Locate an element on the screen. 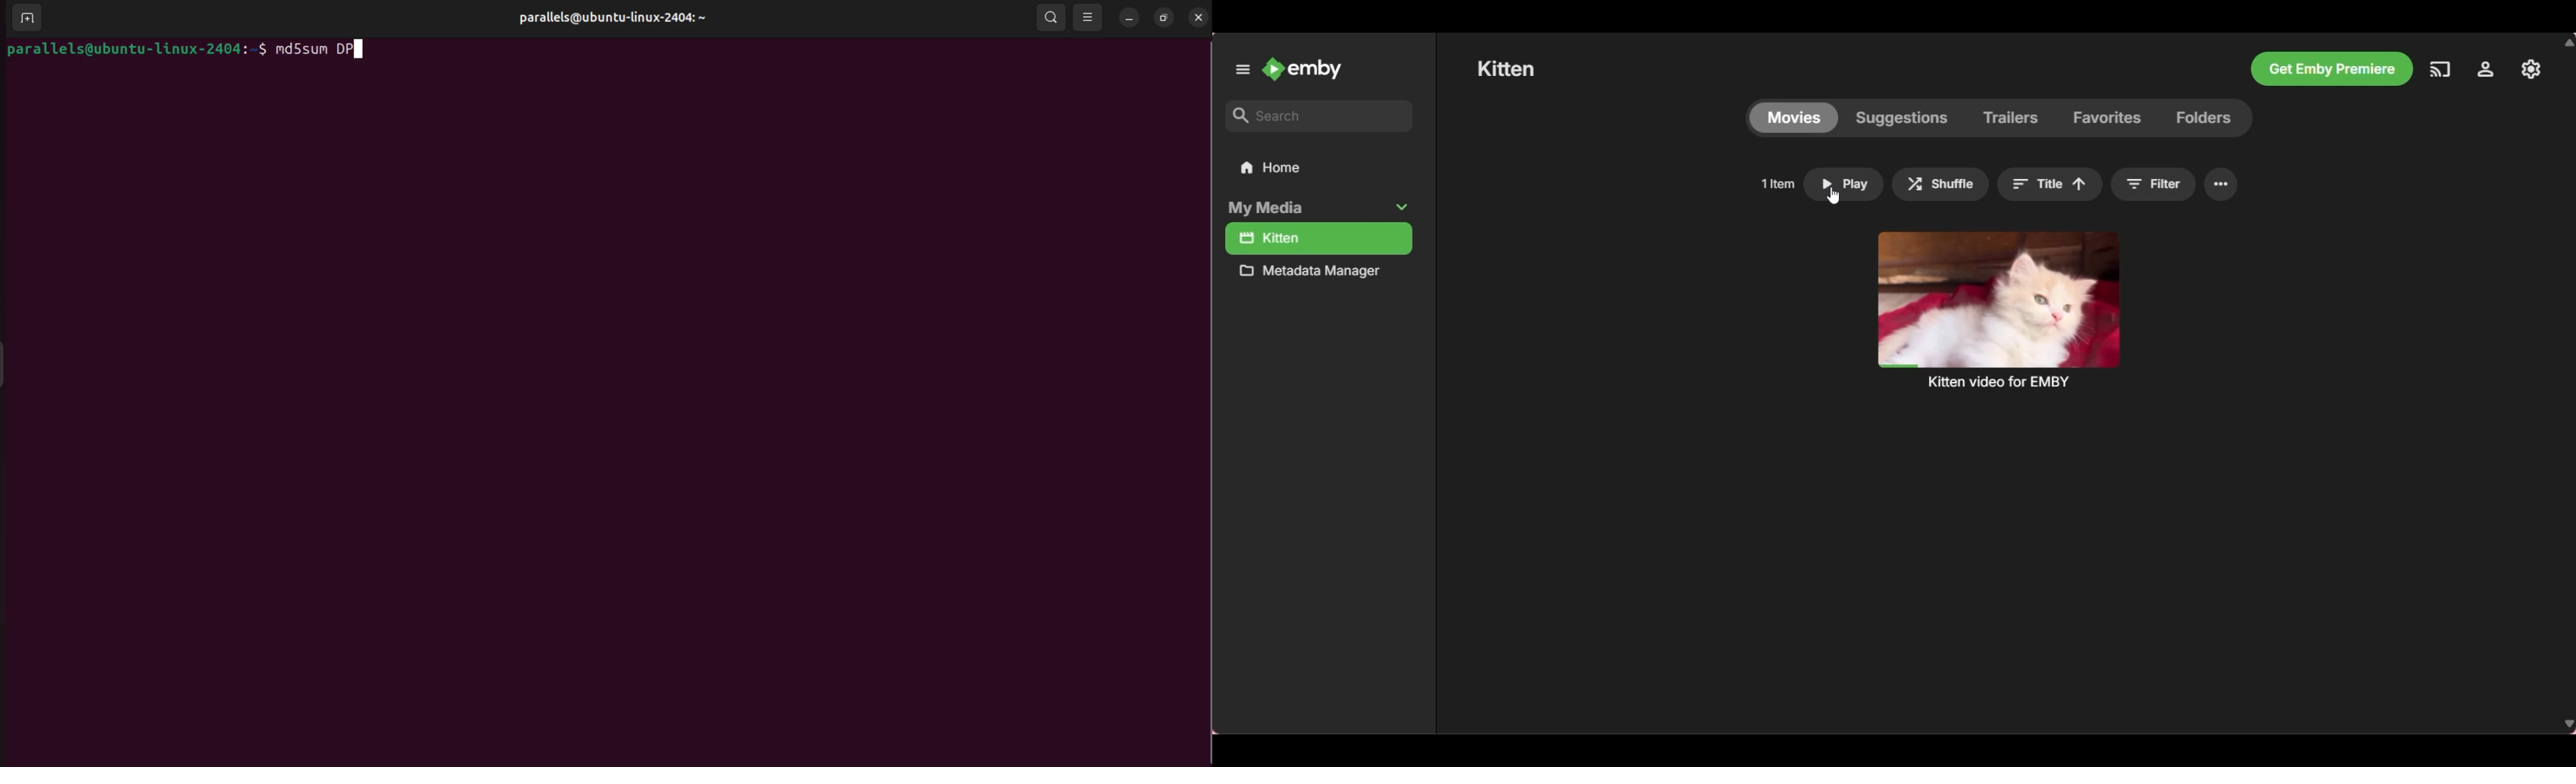 This screenshot has height=784, width=2576. Get Emby premiere is located at coordinates (2332, 69).